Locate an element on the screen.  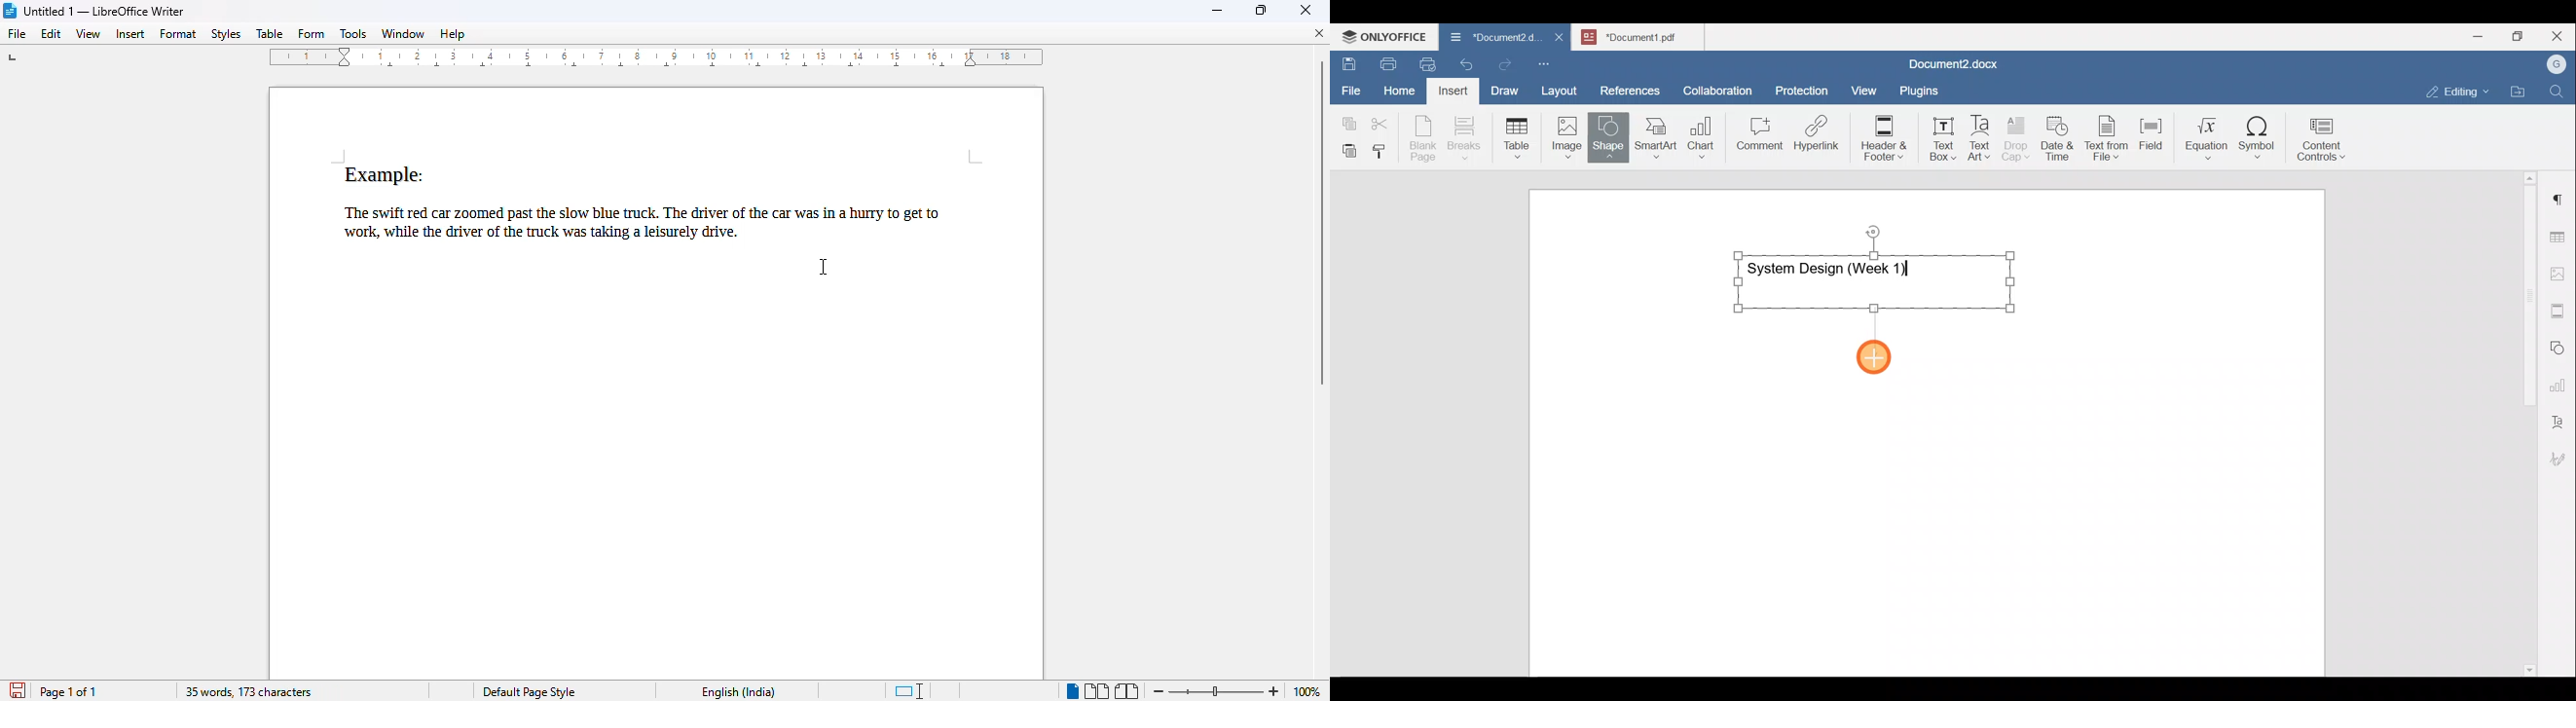
File is located at coordinates (1352, 86).